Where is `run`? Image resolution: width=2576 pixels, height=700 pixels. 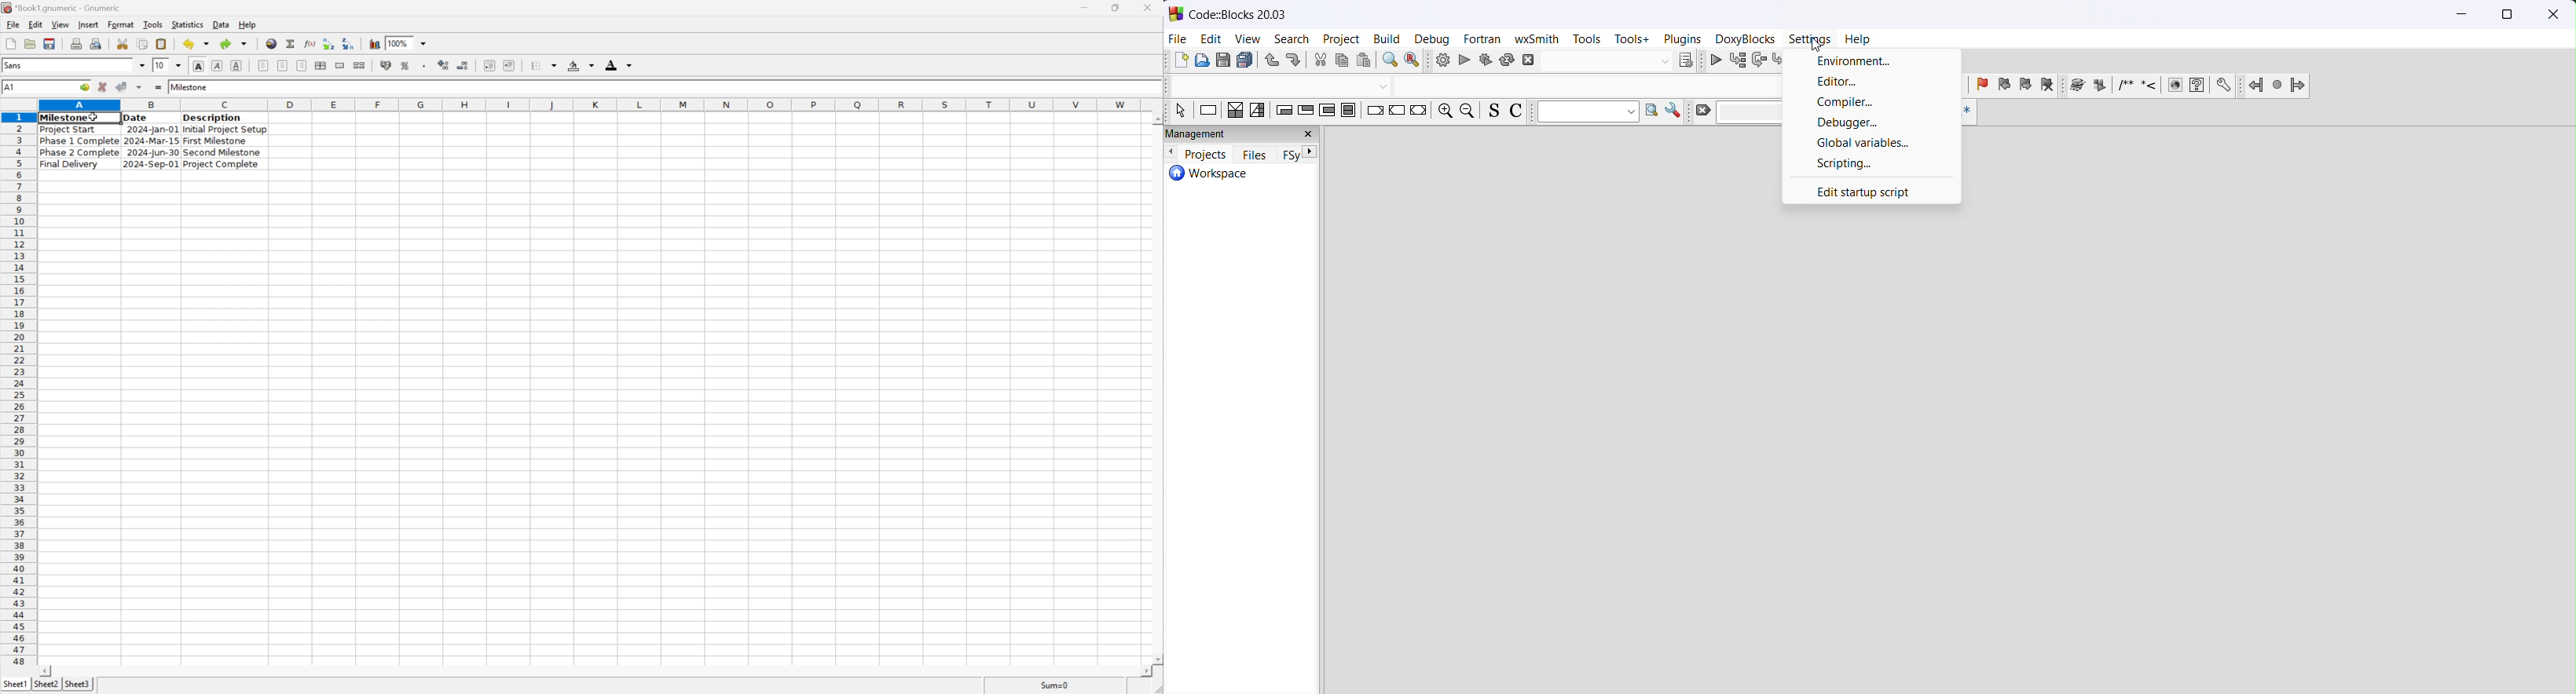
run is located at coordinates (1466, 60).